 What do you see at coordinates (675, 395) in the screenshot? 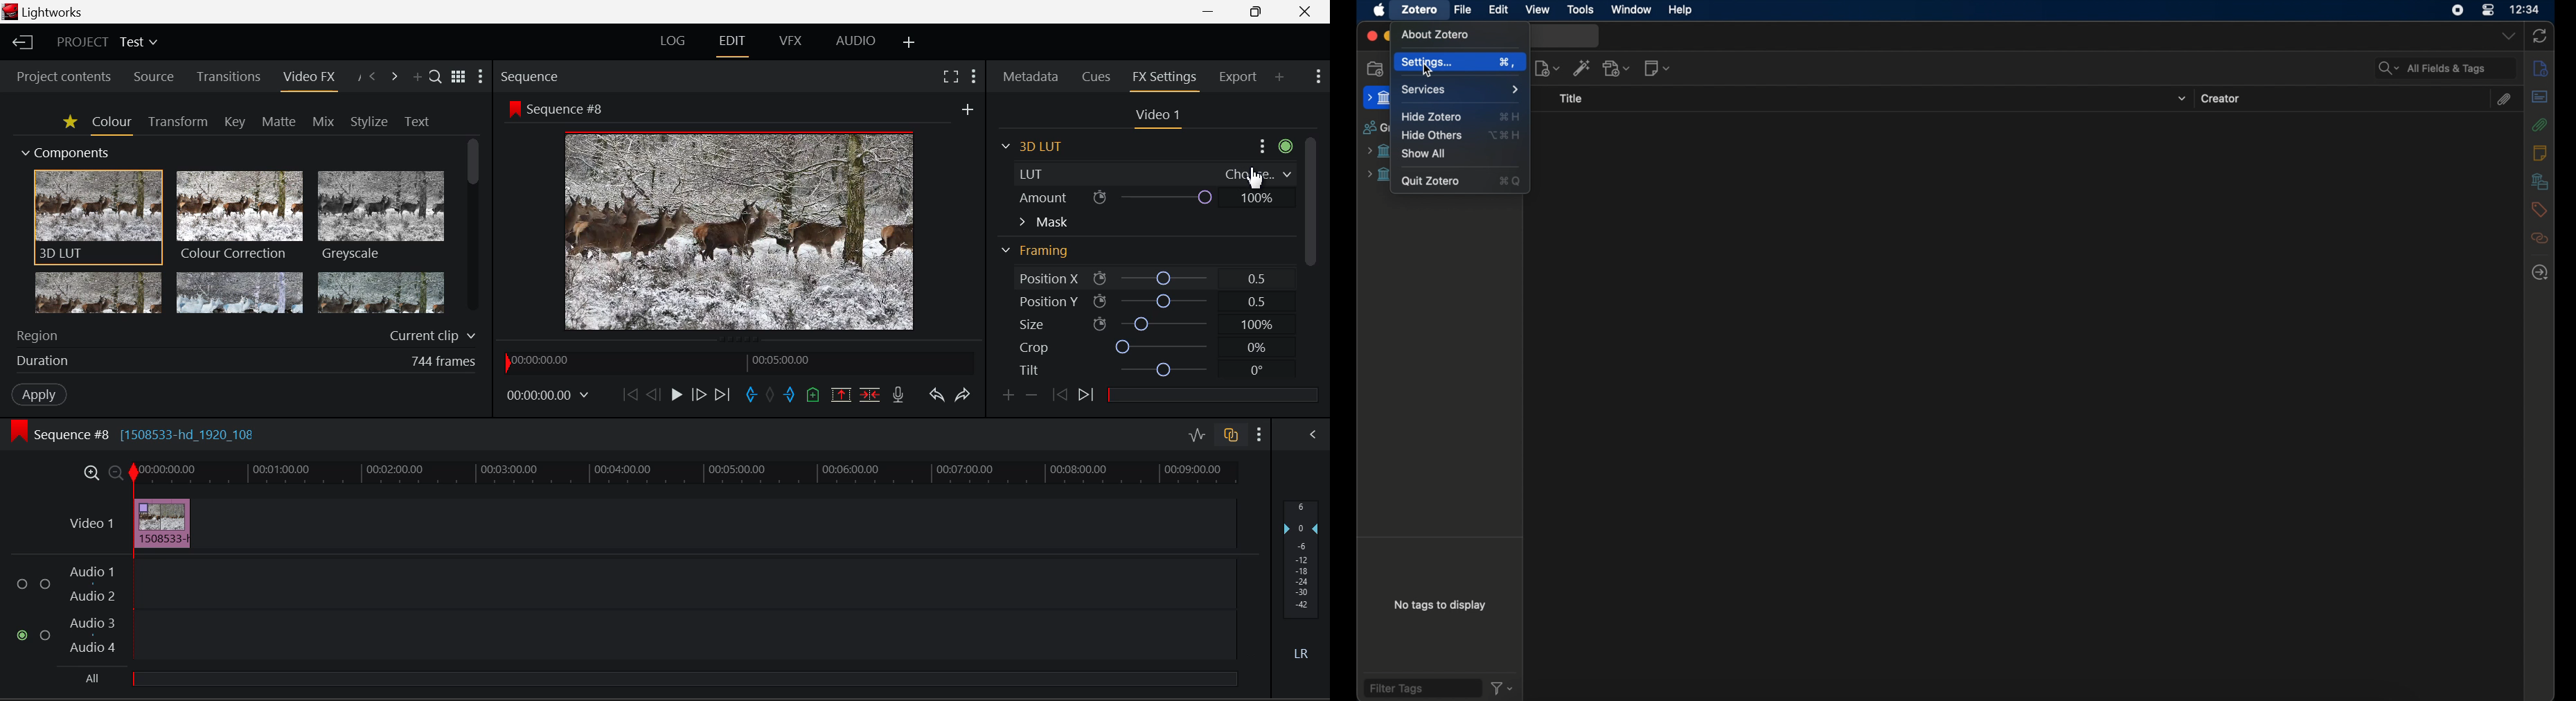
I see `Play` at bounding box center [675, 395].